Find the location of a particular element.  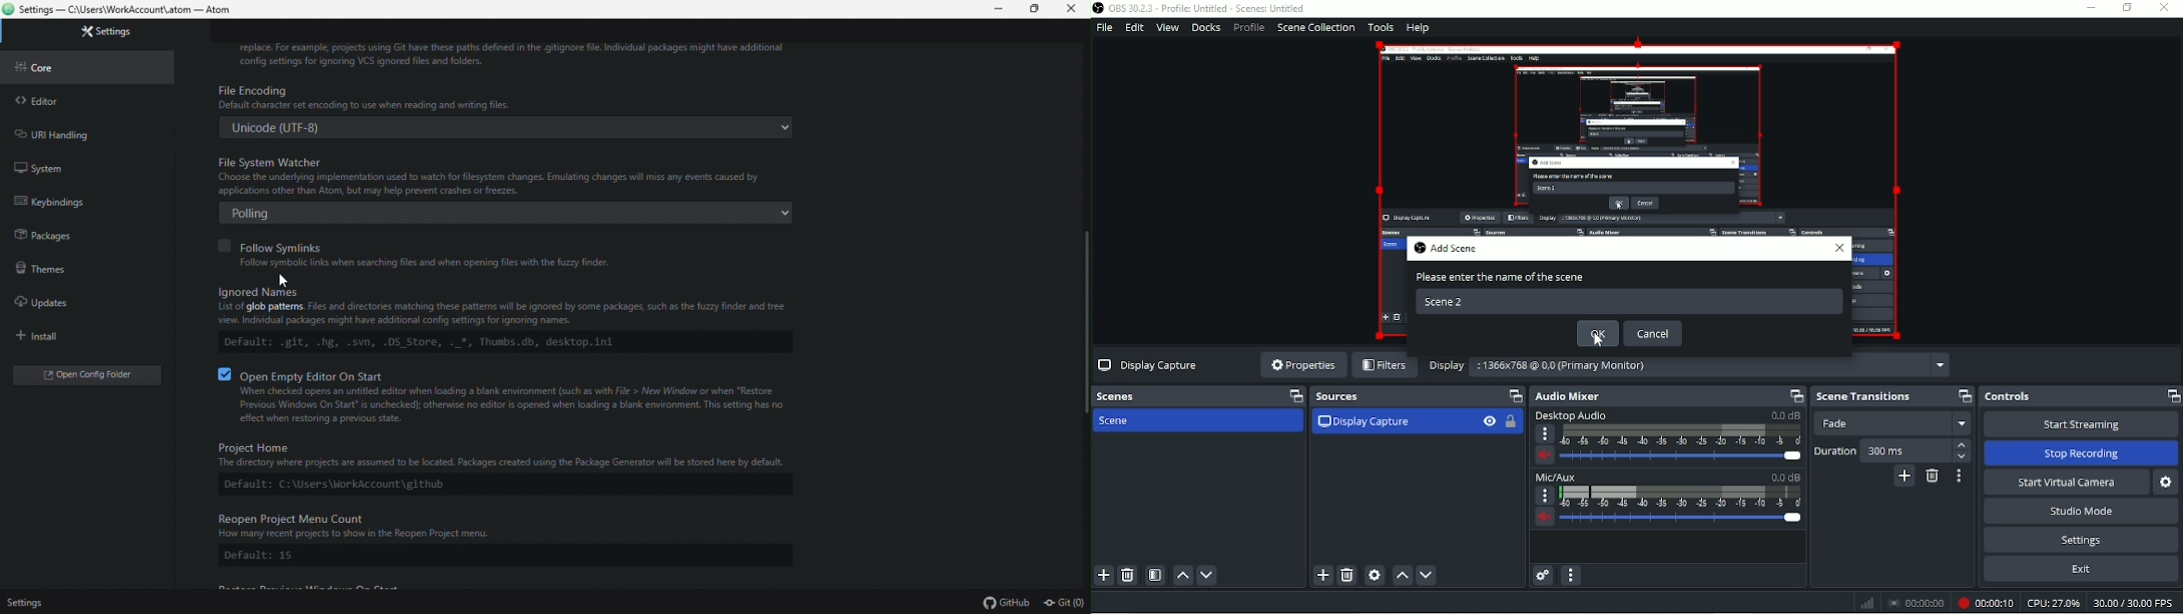

Display capture is located at coordinates (1364, 423).